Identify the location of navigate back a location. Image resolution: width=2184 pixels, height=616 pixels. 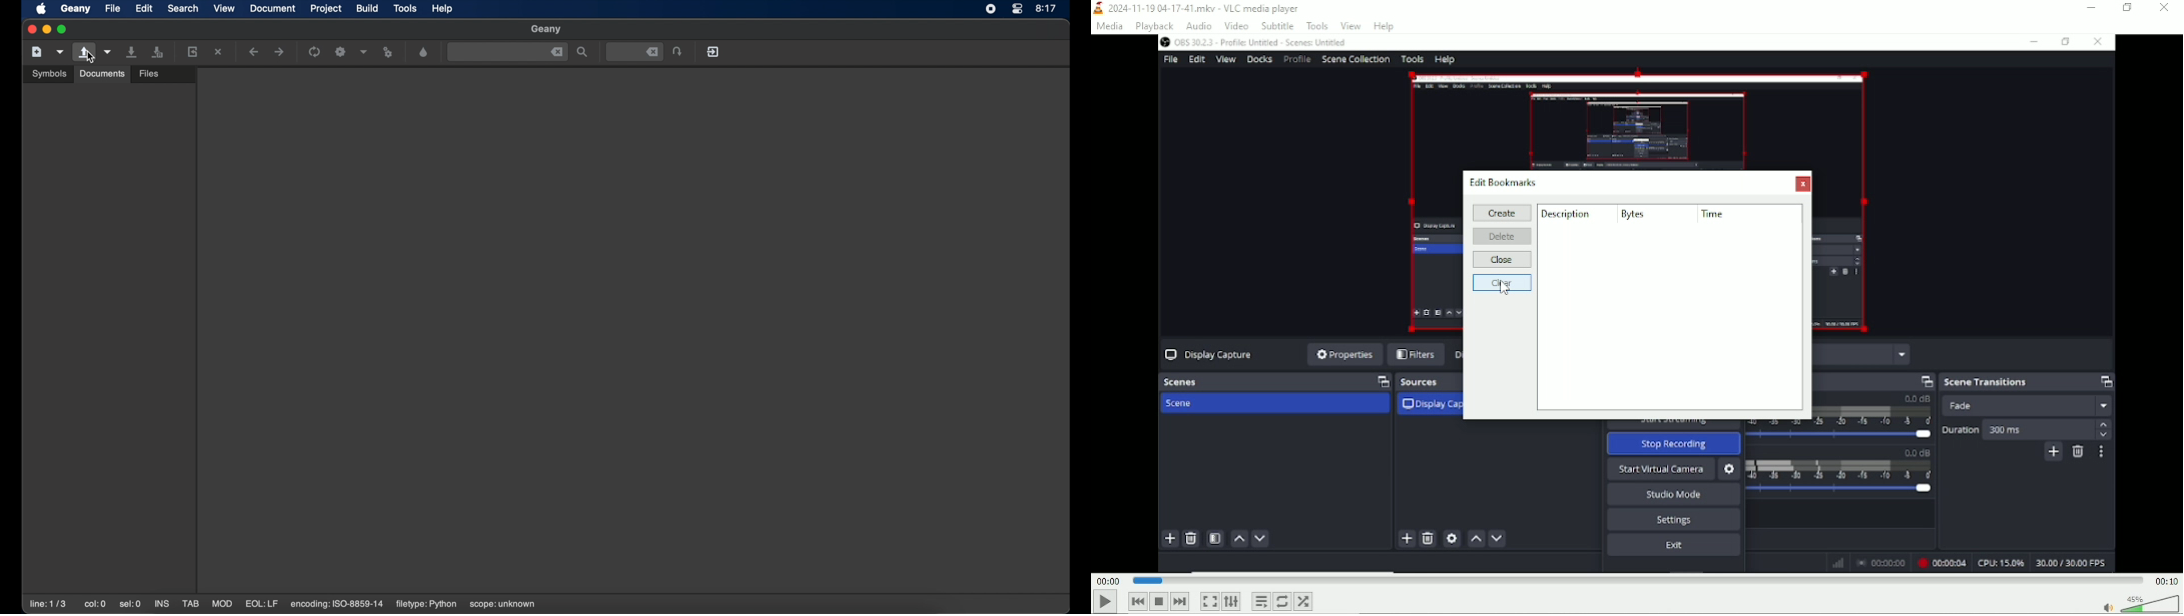
(254, 51).